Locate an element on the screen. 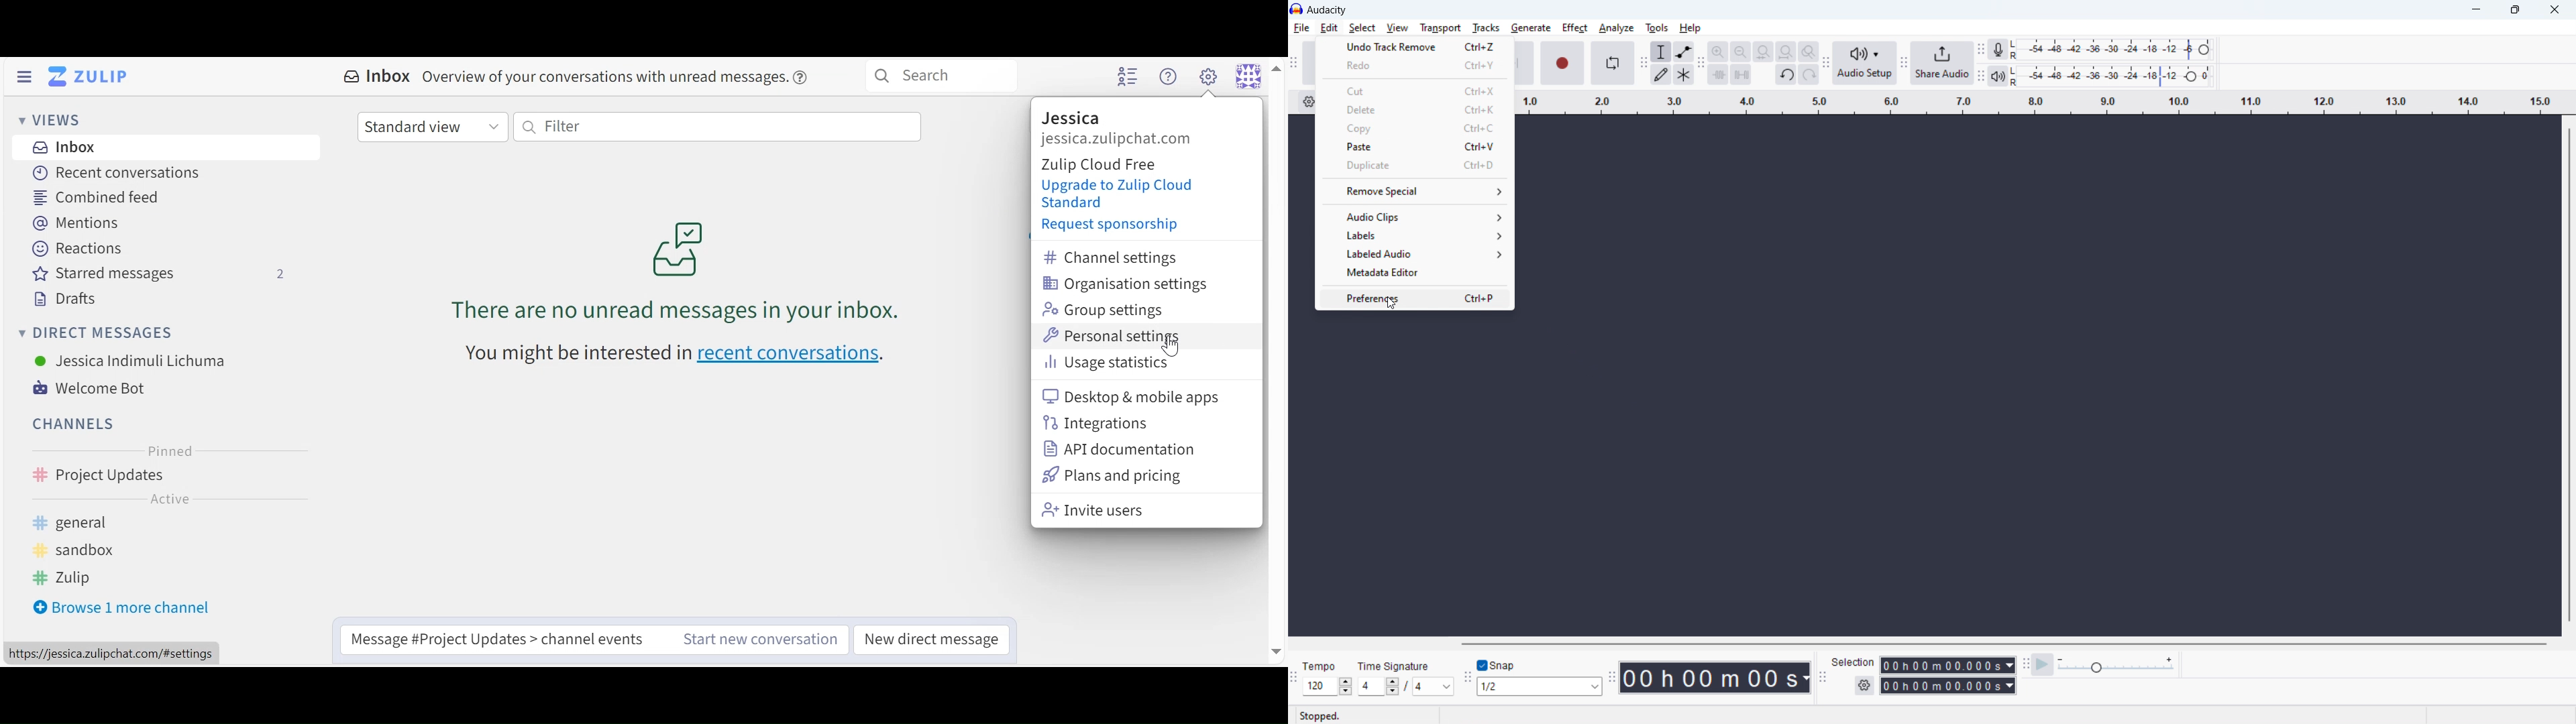 The width and height of the screenshot is (2576, 728). redo is located at coordinates (1809, 74).